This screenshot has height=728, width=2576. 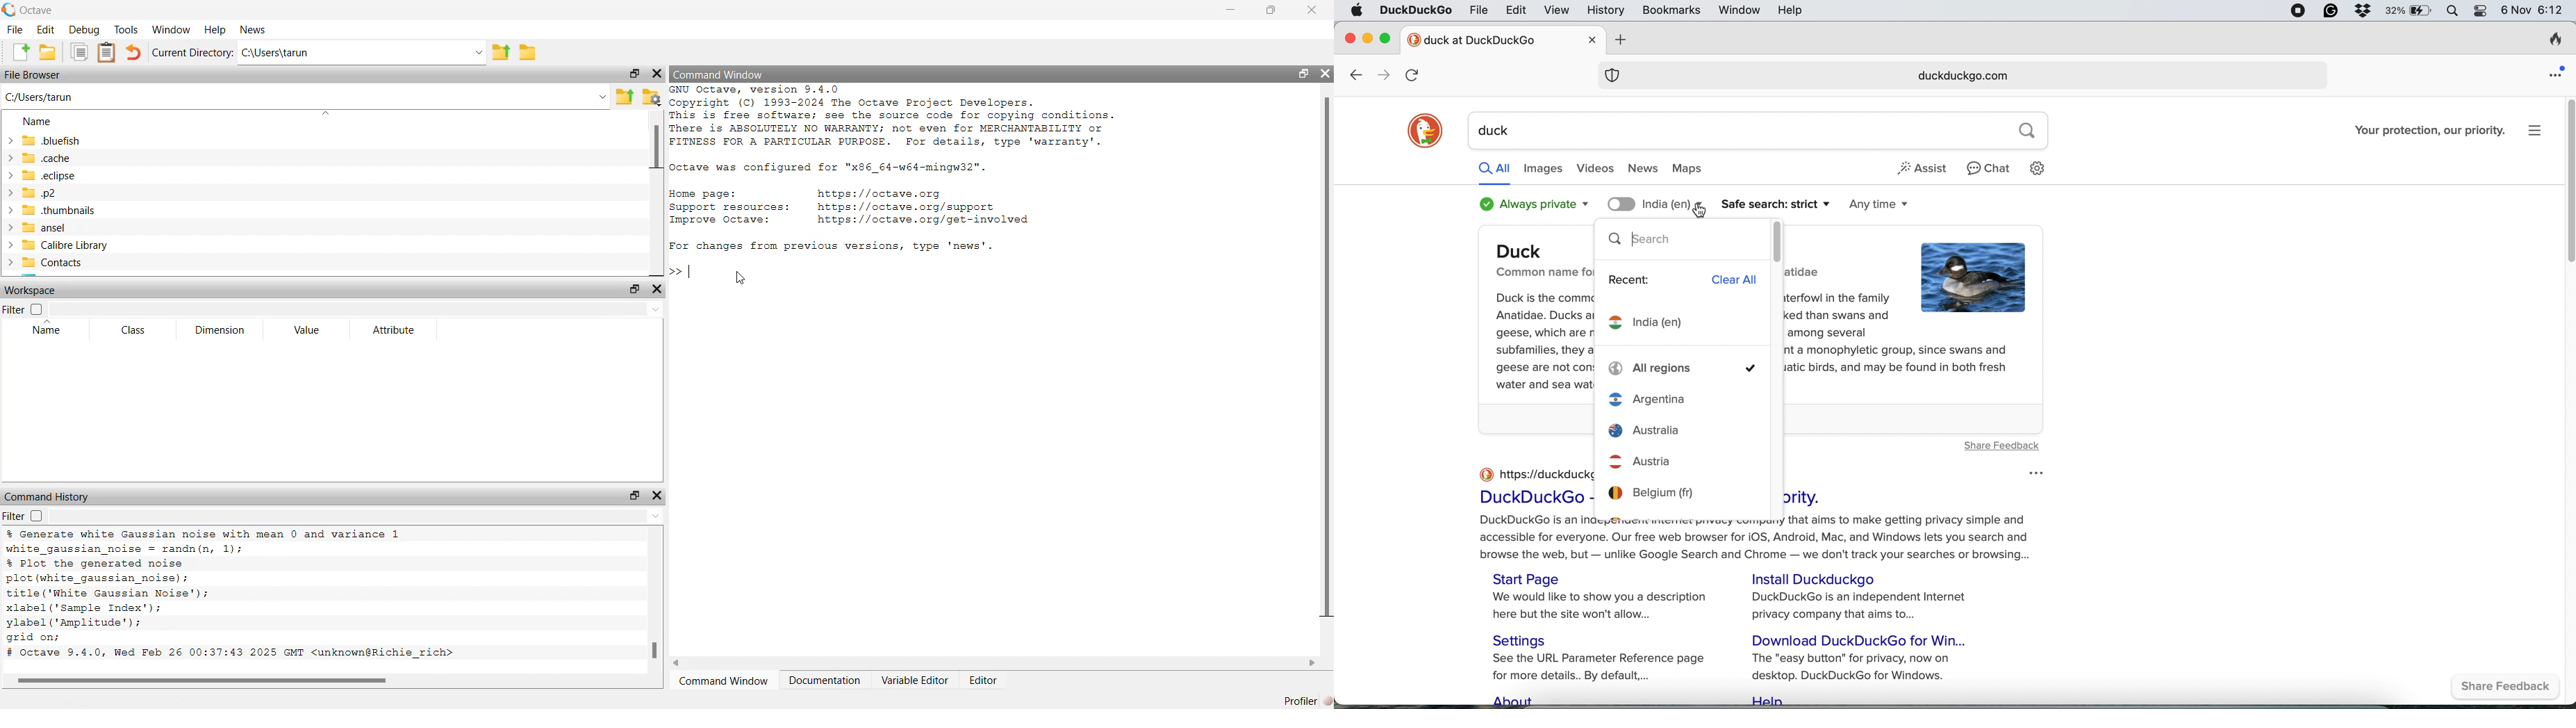 I want to click on Current Directory, so click(x=191, y=51).